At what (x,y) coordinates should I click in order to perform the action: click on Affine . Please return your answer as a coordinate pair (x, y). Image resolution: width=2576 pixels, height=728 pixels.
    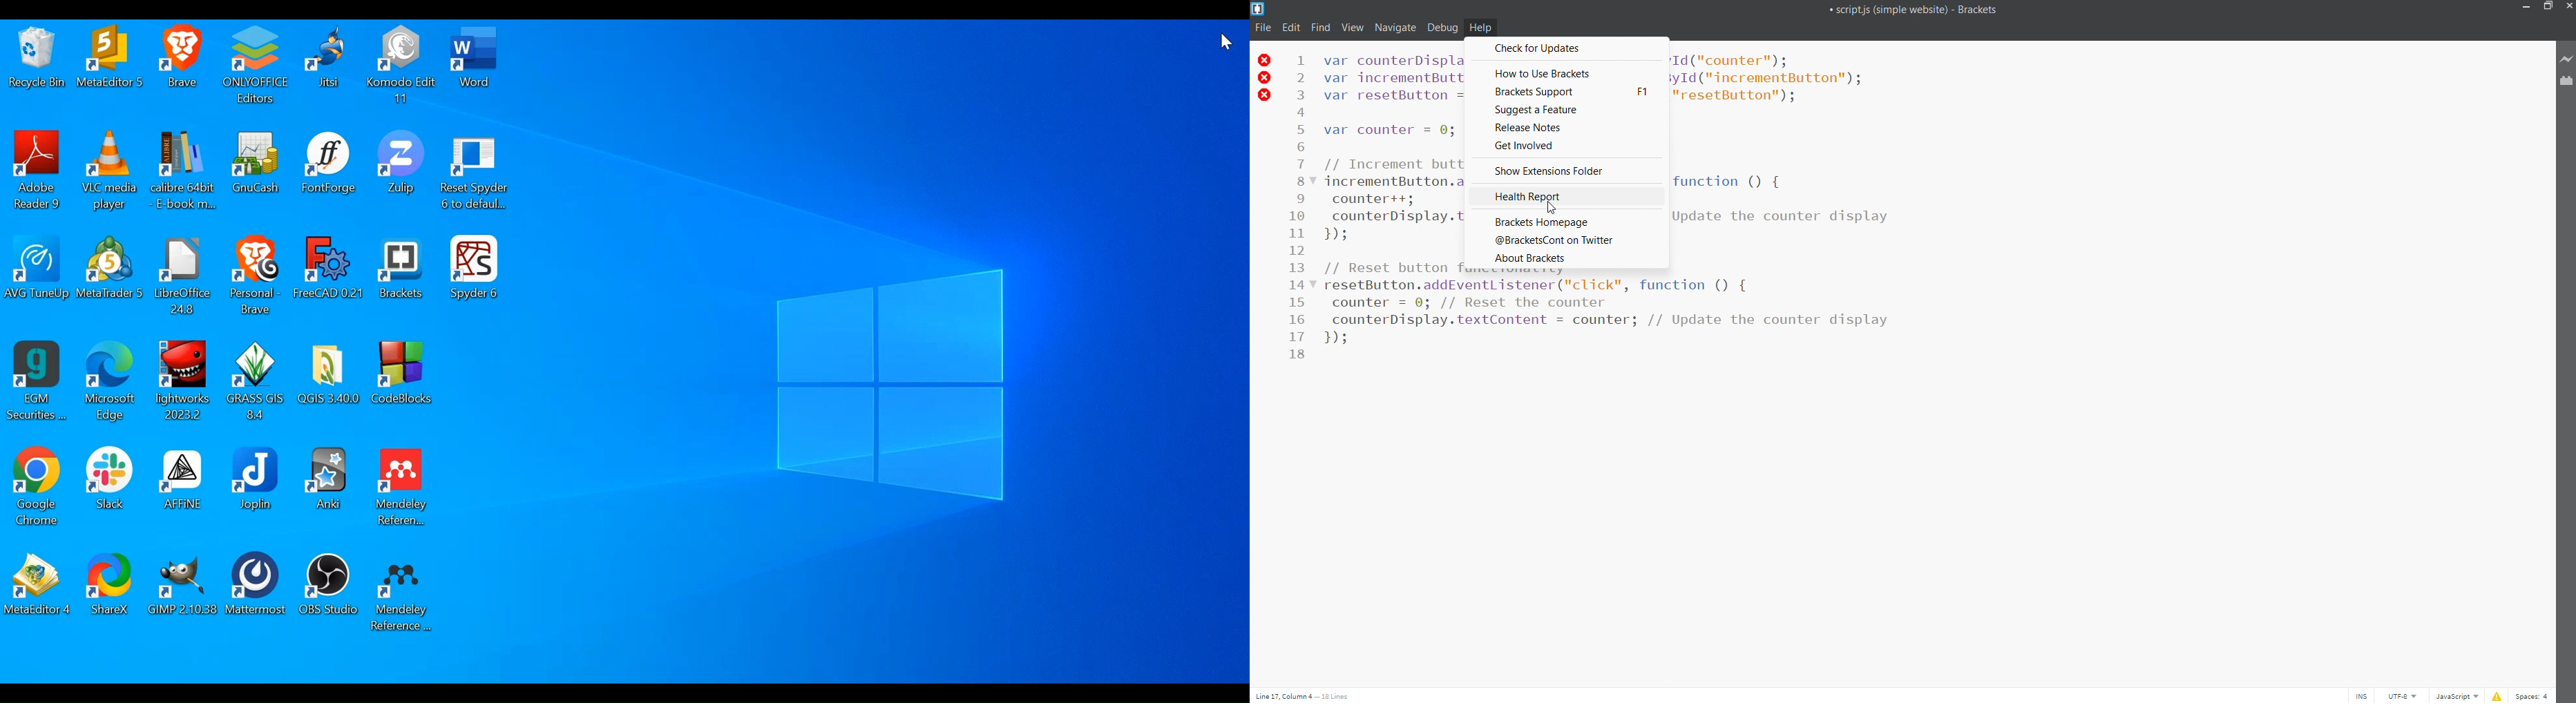
    Looking at the image, I should click on (181, 489).